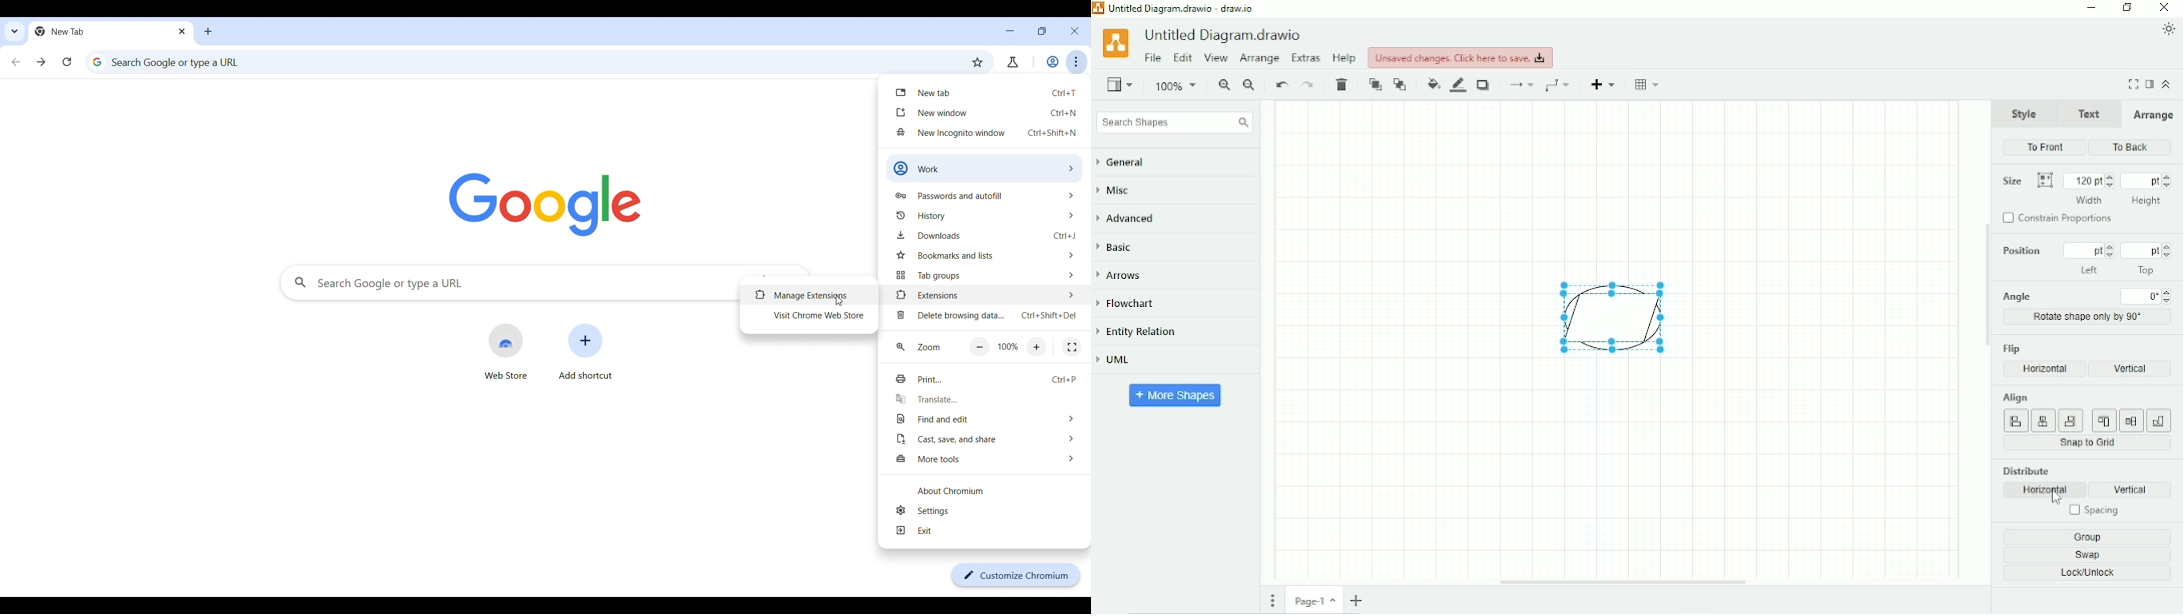  Describe the element at coordinates (2152, 115) in the screenshot. I see `Arrange` at that location.